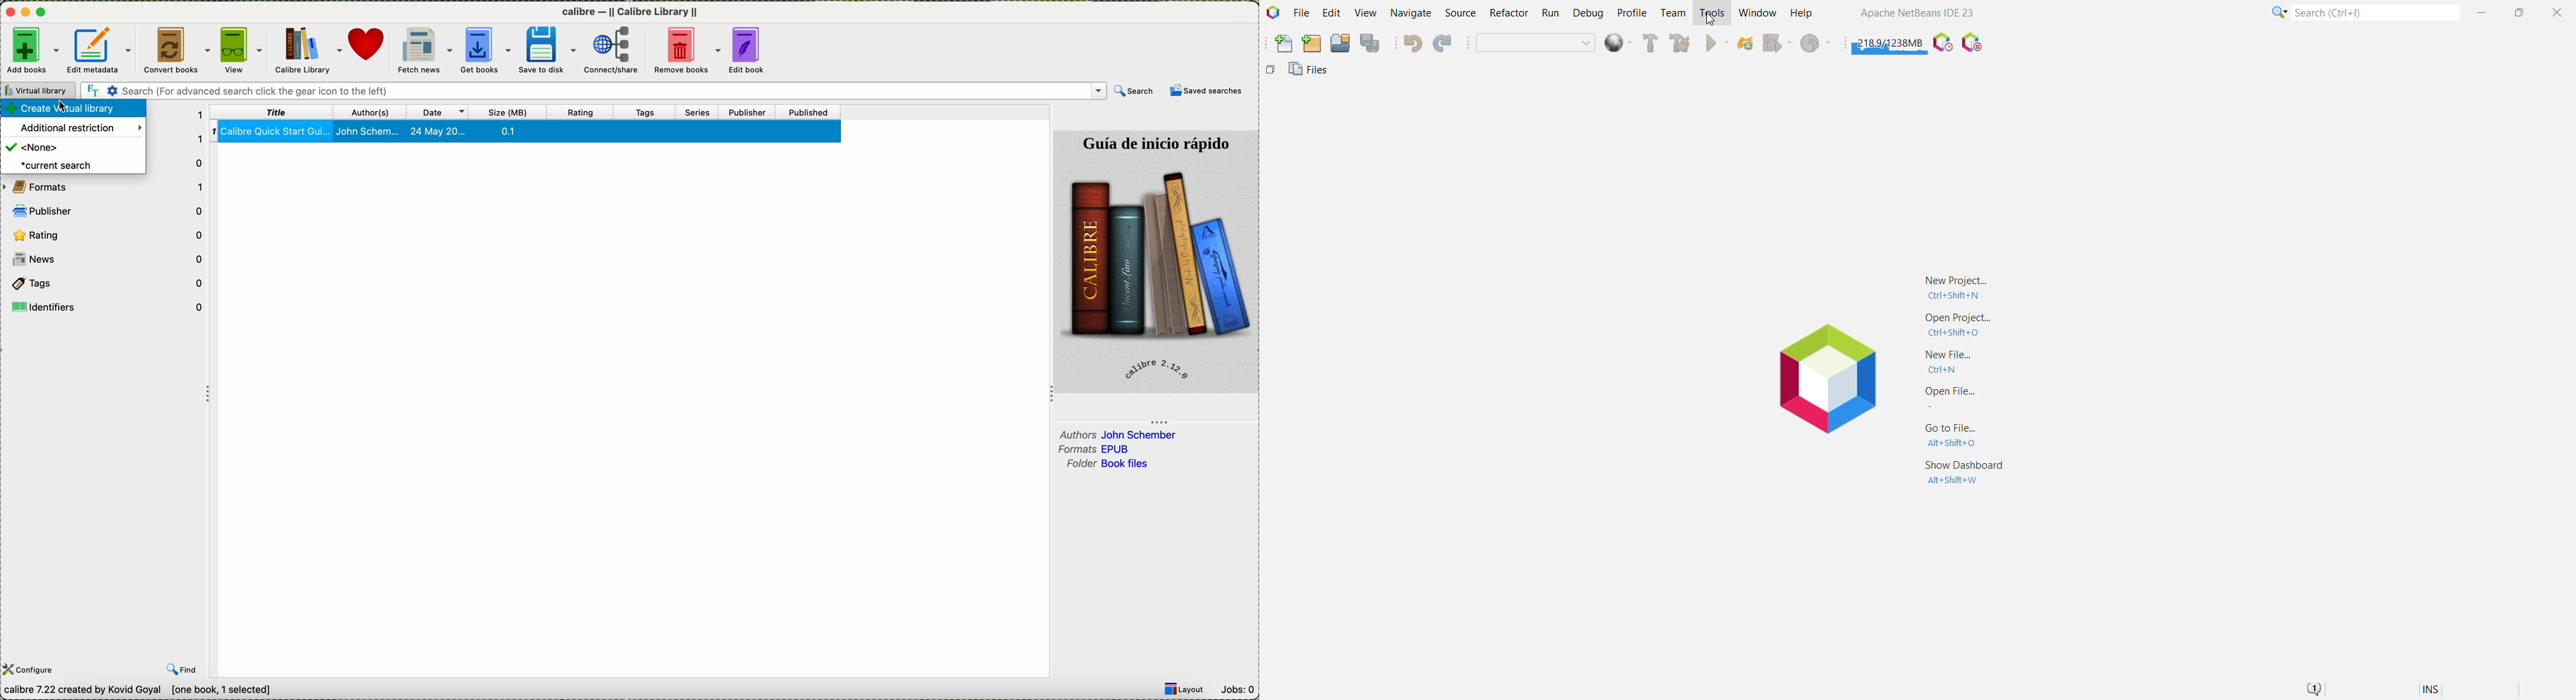 The width and height of the screenshot is (2576, 700). What do you see at coordinates (487, 51) in the screenshot?
I see `get books` at bounding box center [487, 51].